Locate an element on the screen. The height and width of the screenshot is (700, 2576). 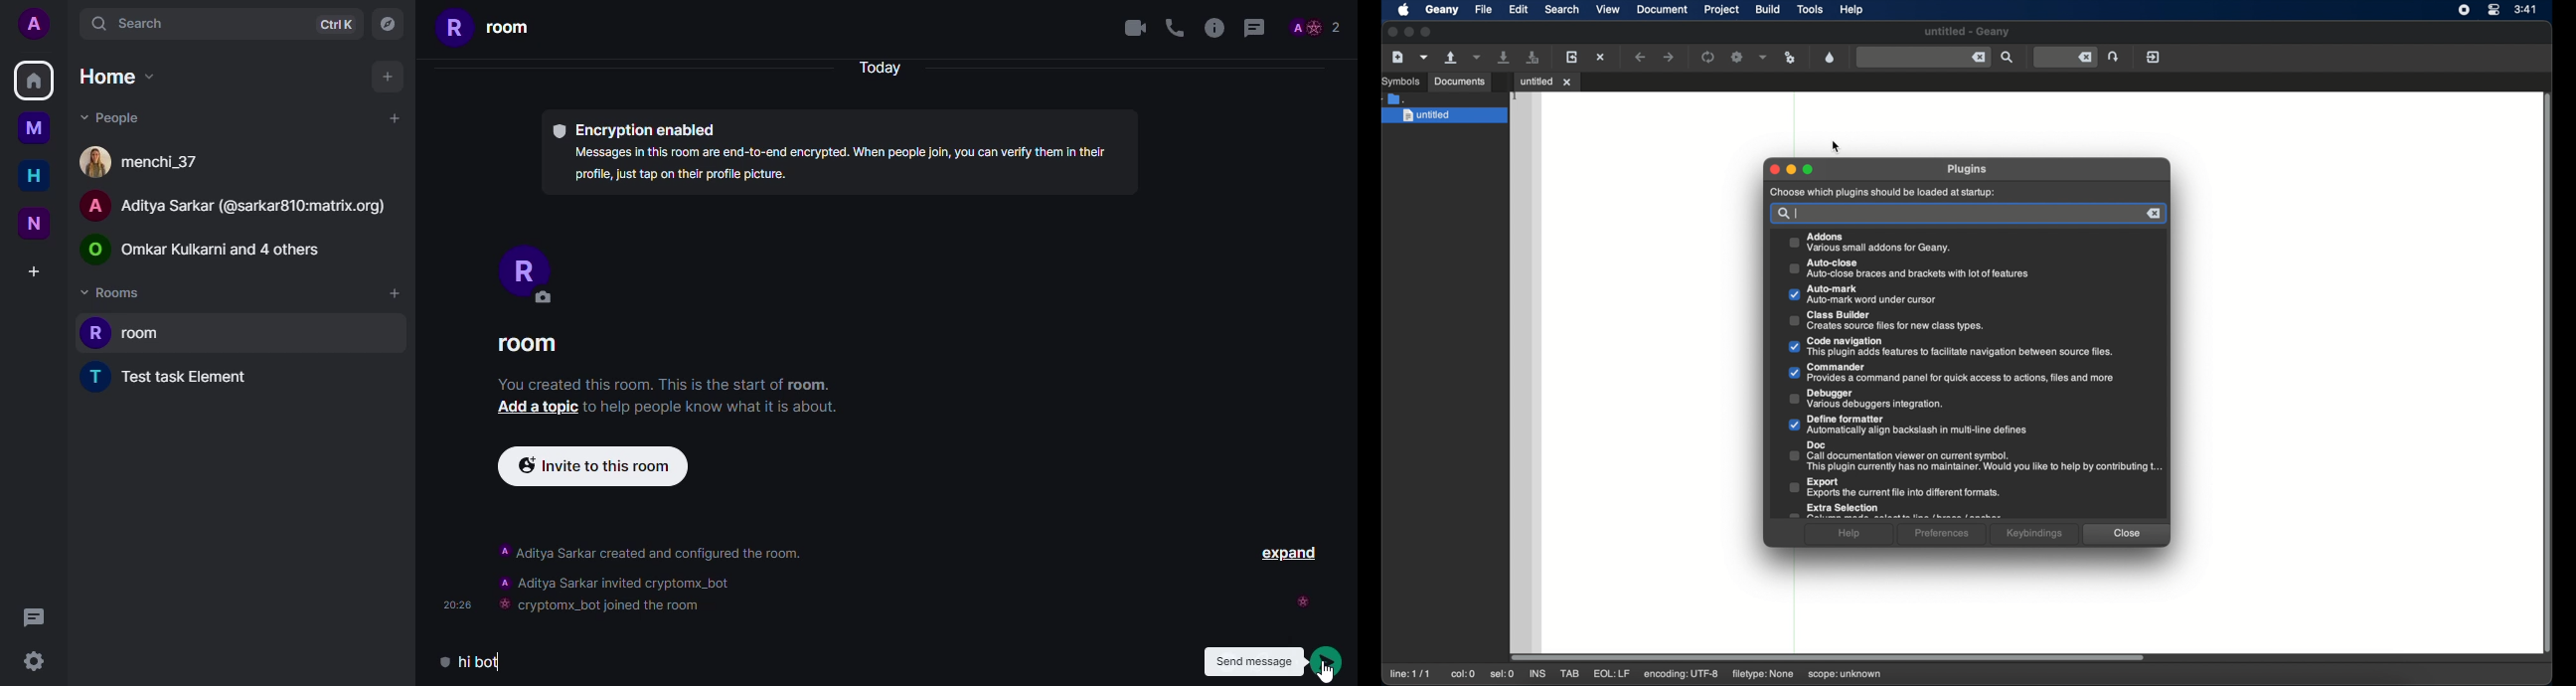
Invite to this room is located at coordinates (591, 467).